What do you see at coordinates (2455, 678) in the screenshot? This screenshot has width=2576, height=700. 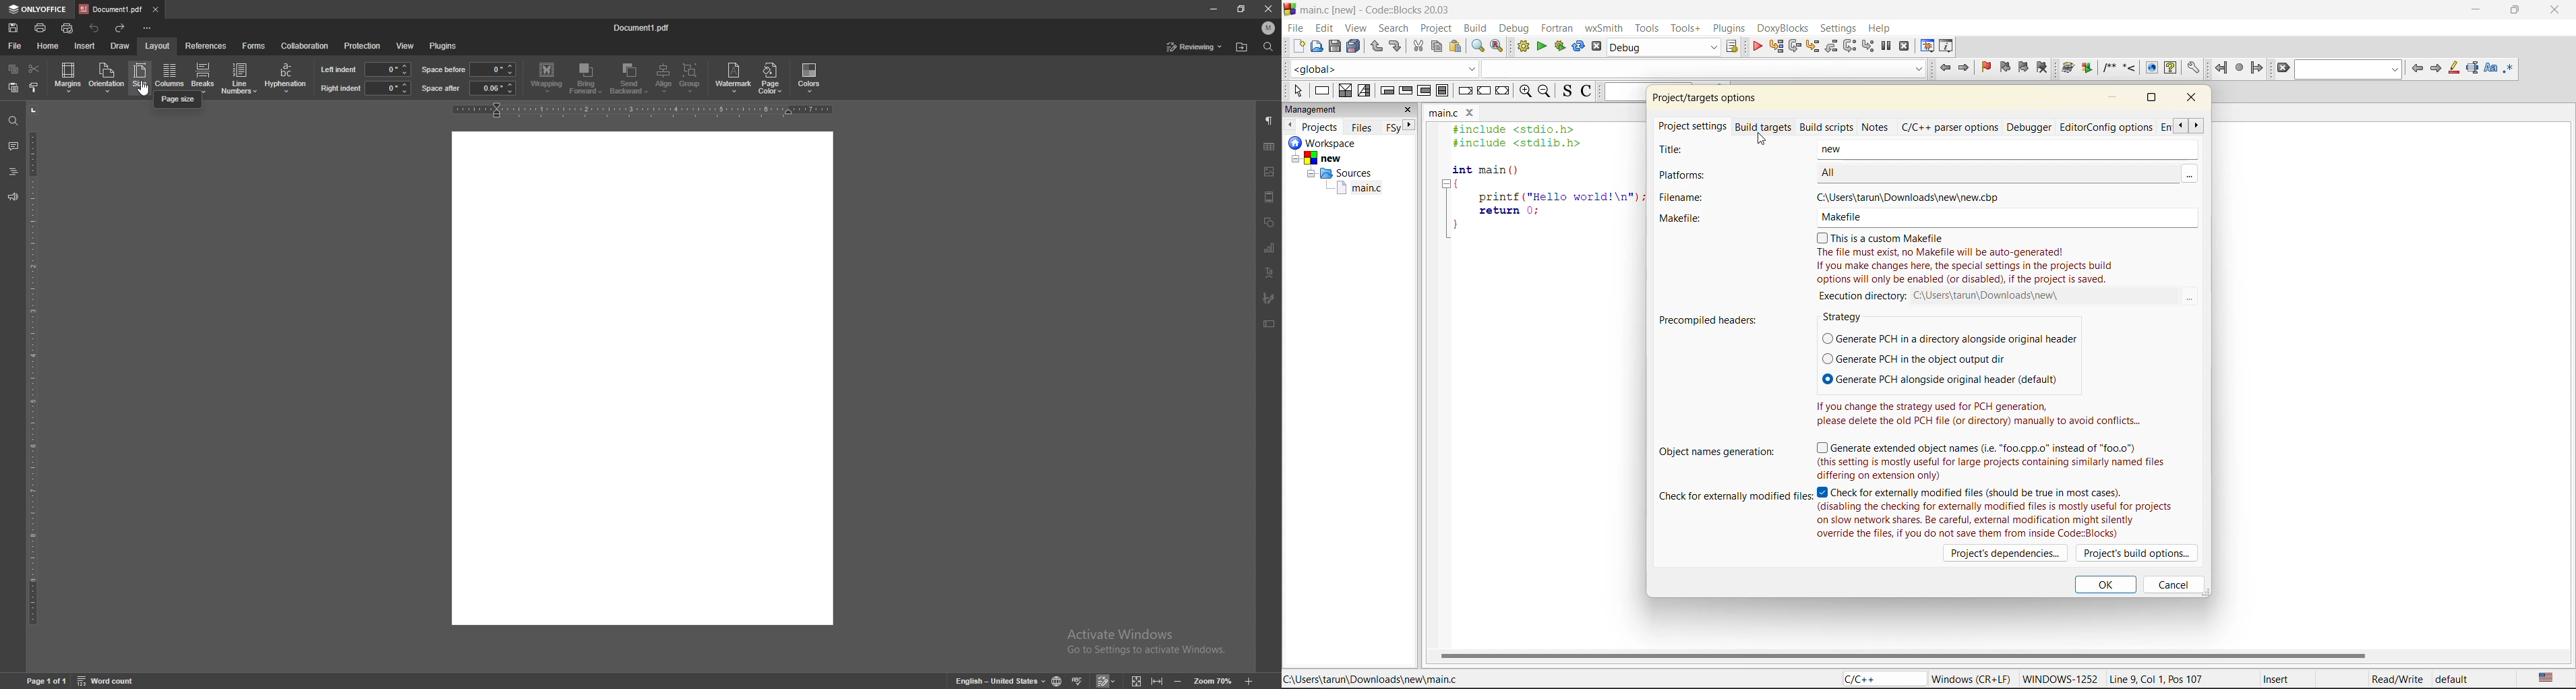 I see `default` at bounding box center [2455, 678].